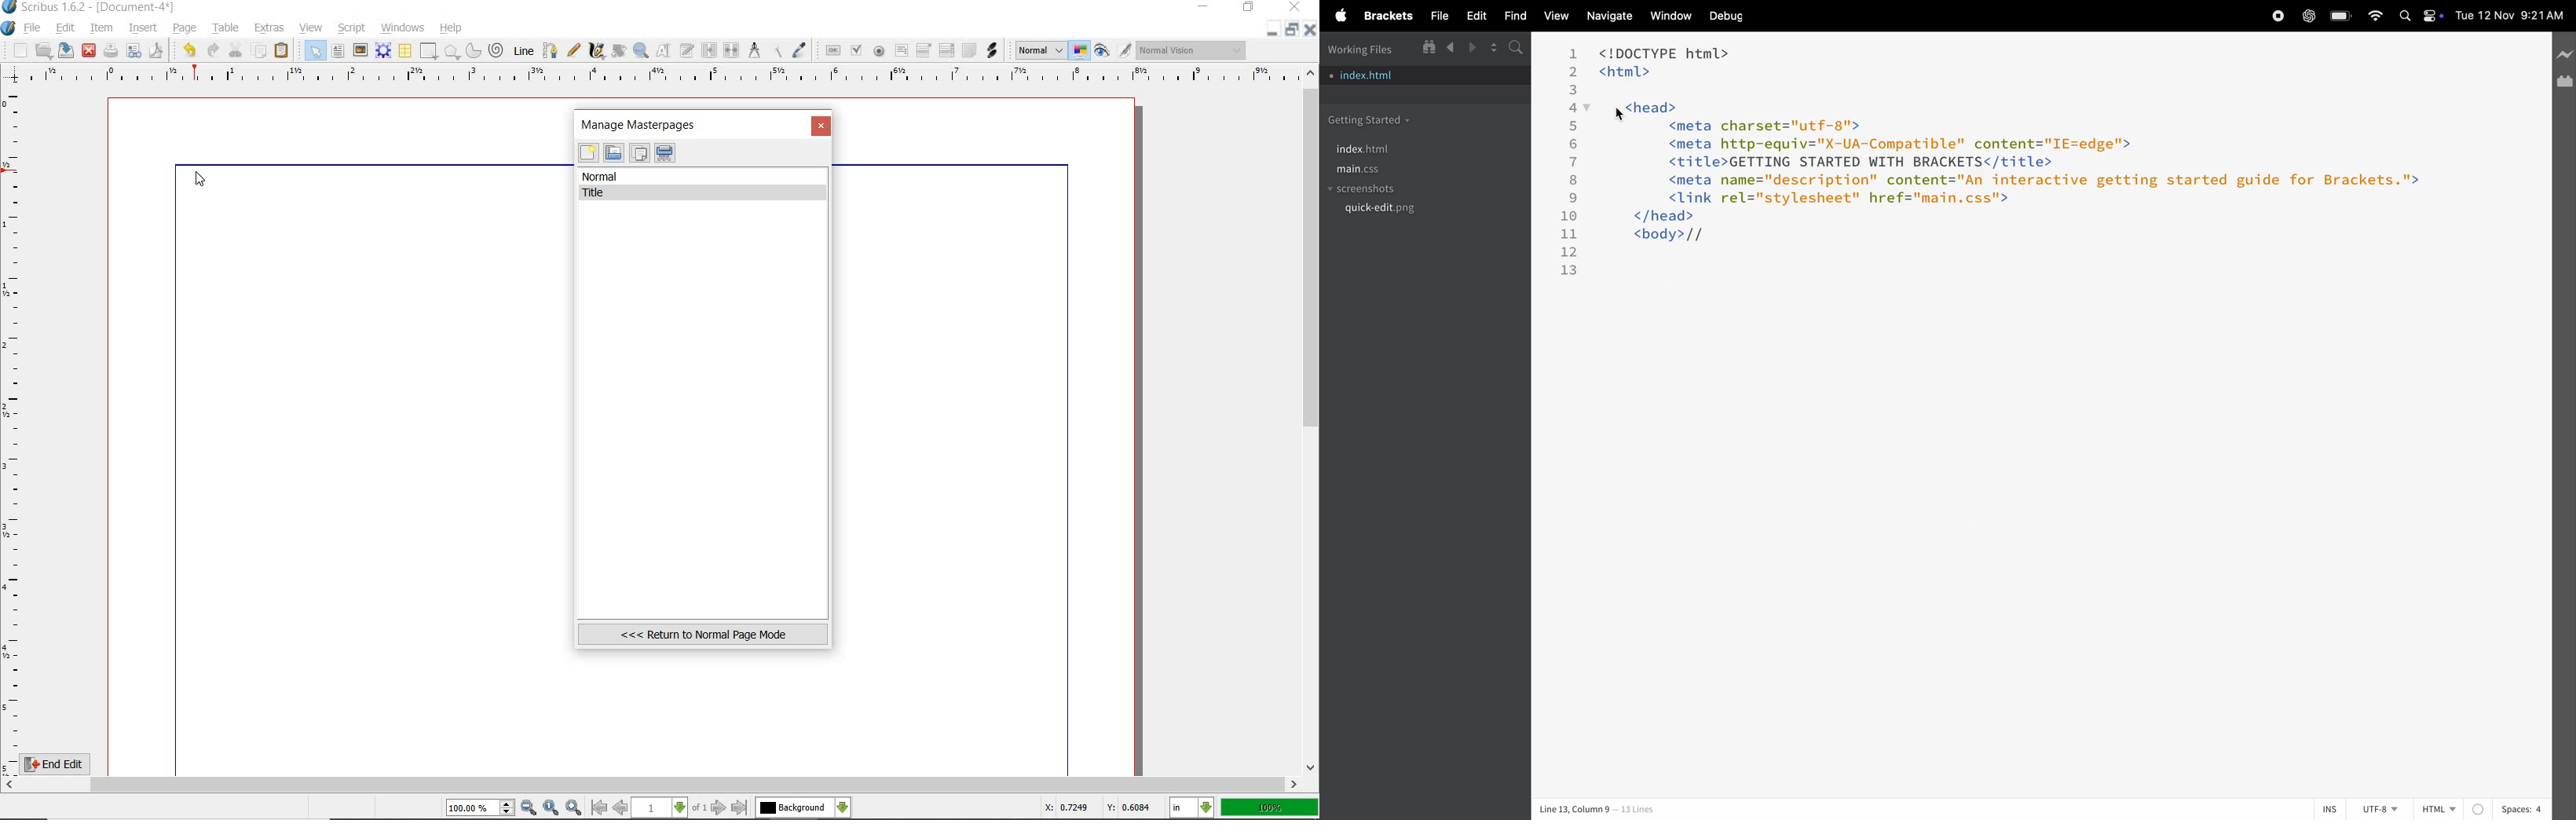 The image size is (2576, 840). Describe the element at coordinates (708, 49) in the screenshot. I see `link text frames` at that location.